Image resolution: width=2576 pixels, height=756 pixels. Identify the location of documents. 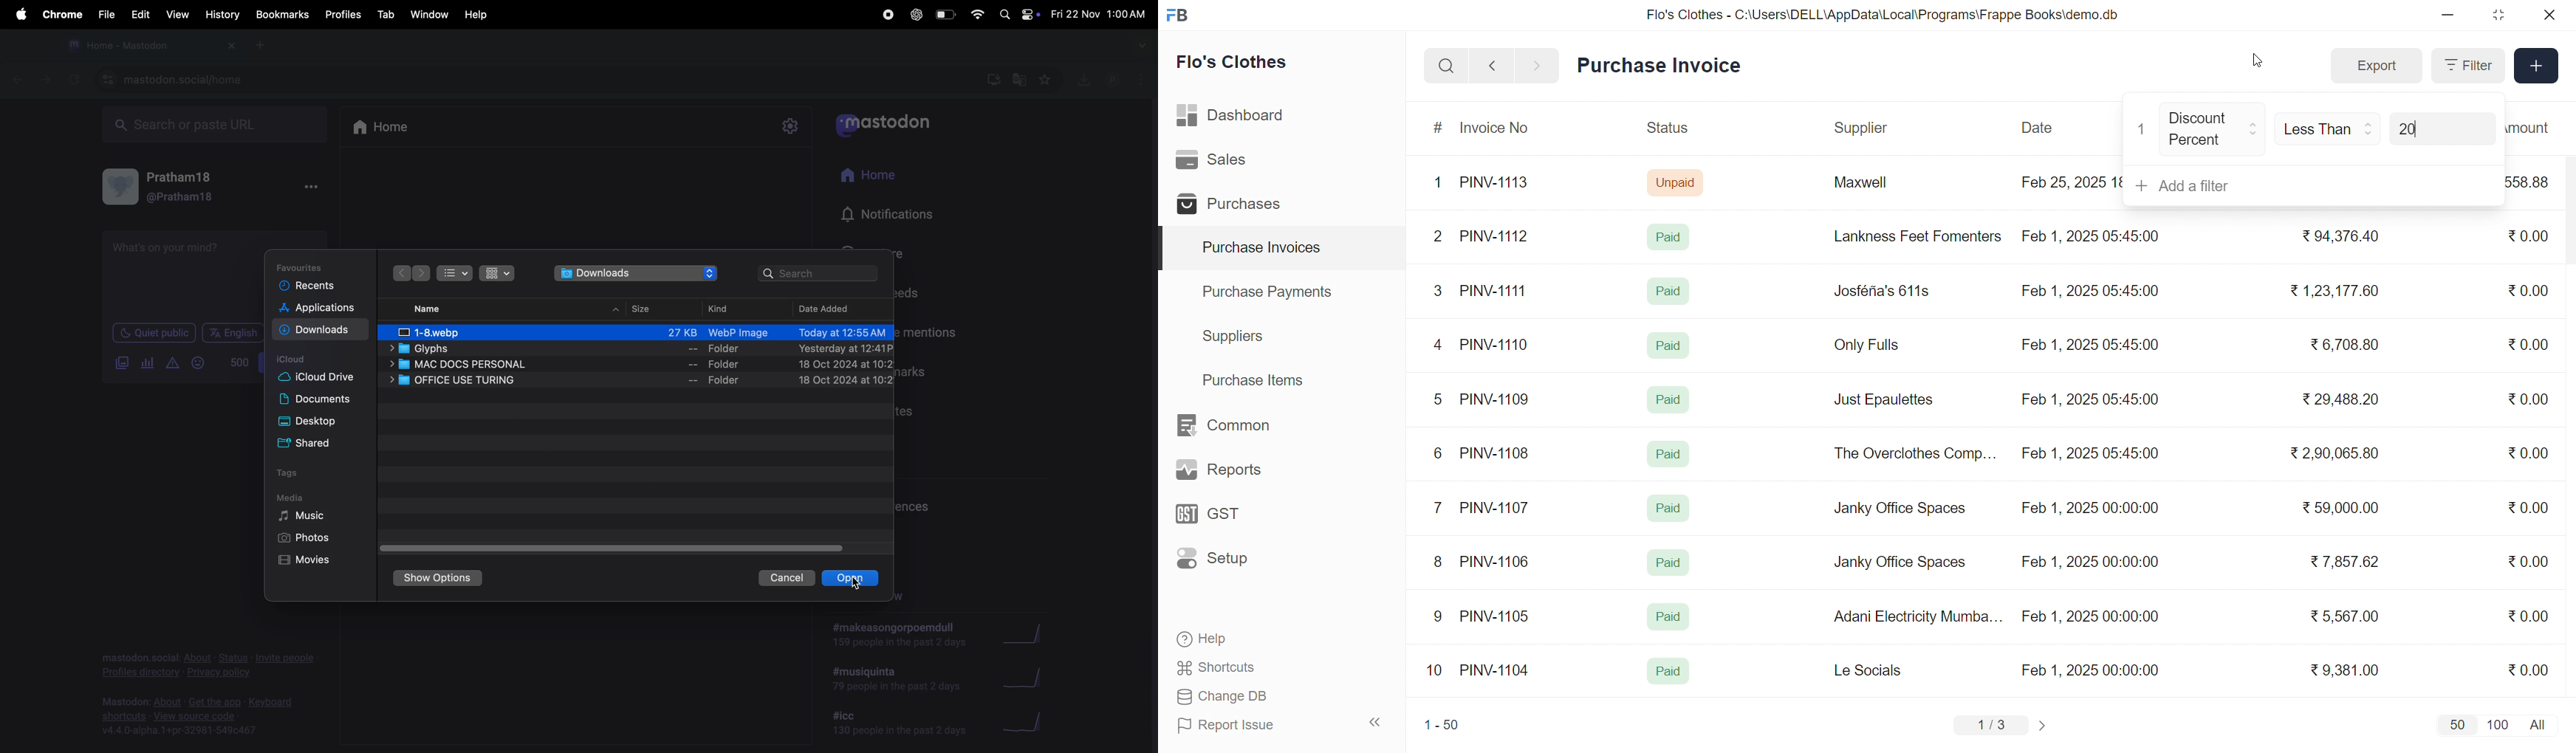
(321, 400).